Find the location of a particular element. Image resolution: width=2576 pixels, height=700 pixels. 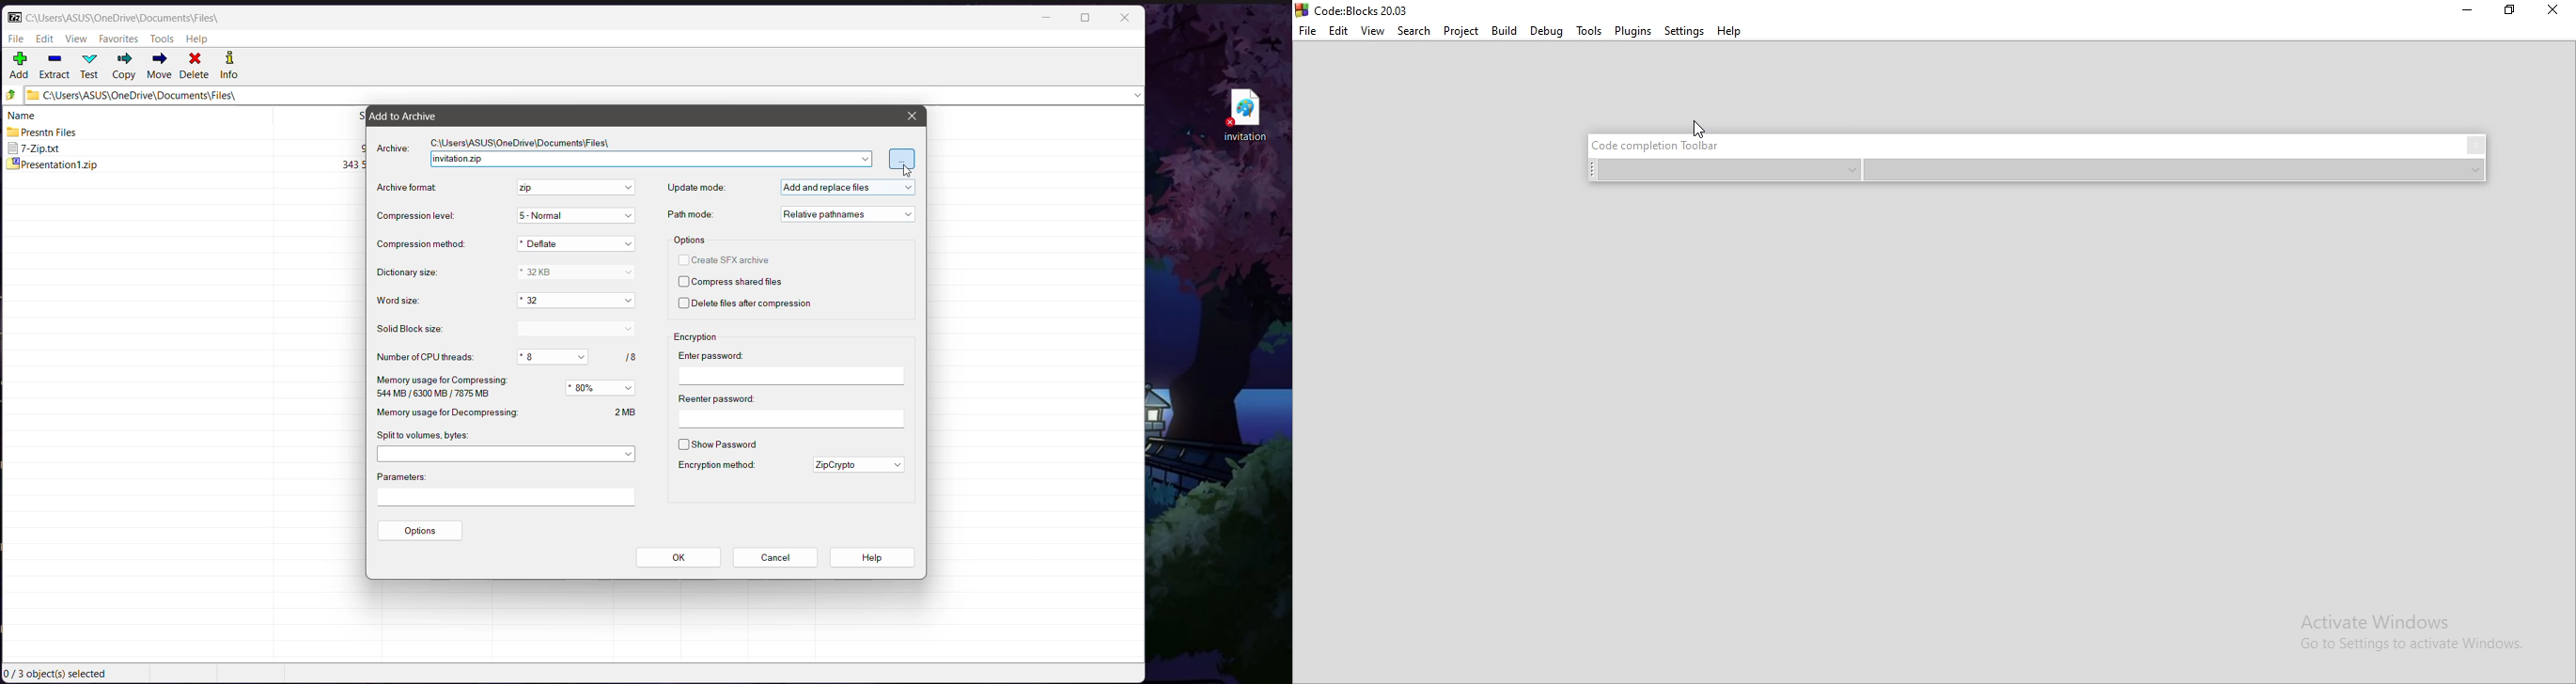

Favorites is located at coordinates (119, 40).